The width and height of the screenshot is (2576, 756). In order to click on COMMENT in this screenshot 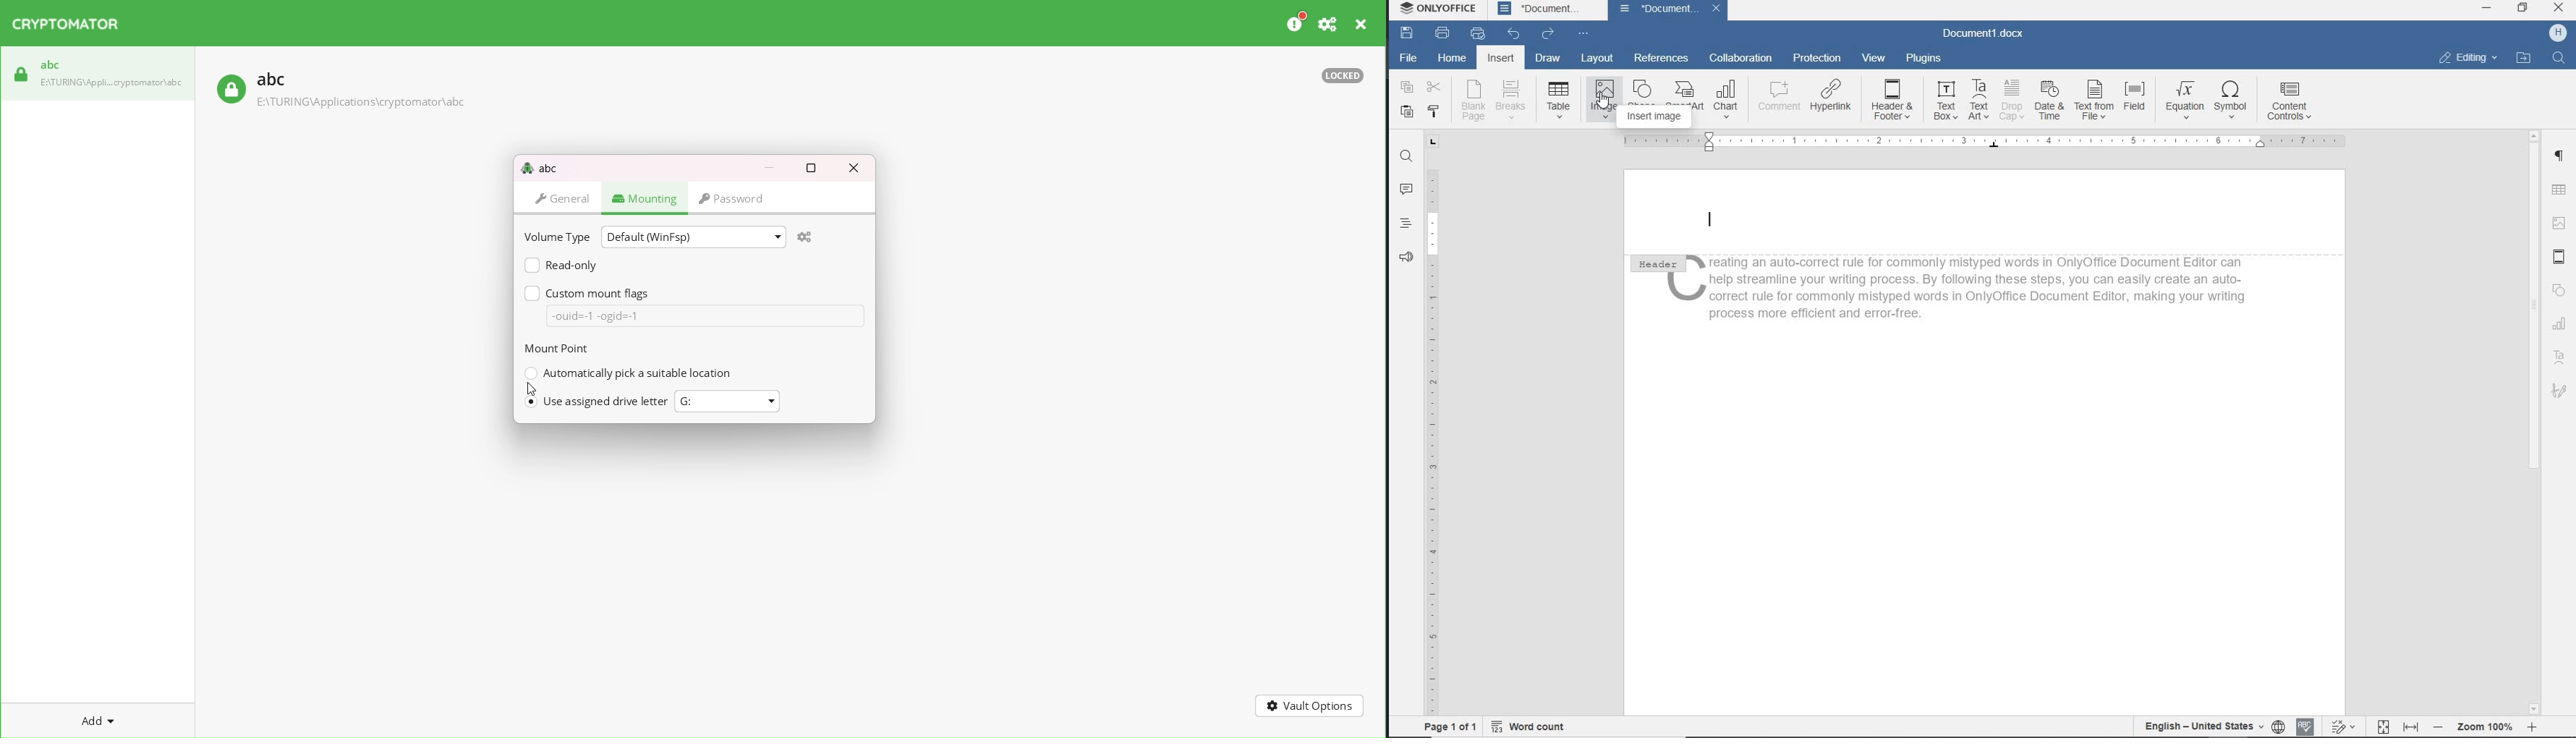, I will do `click(1778, 100)`.